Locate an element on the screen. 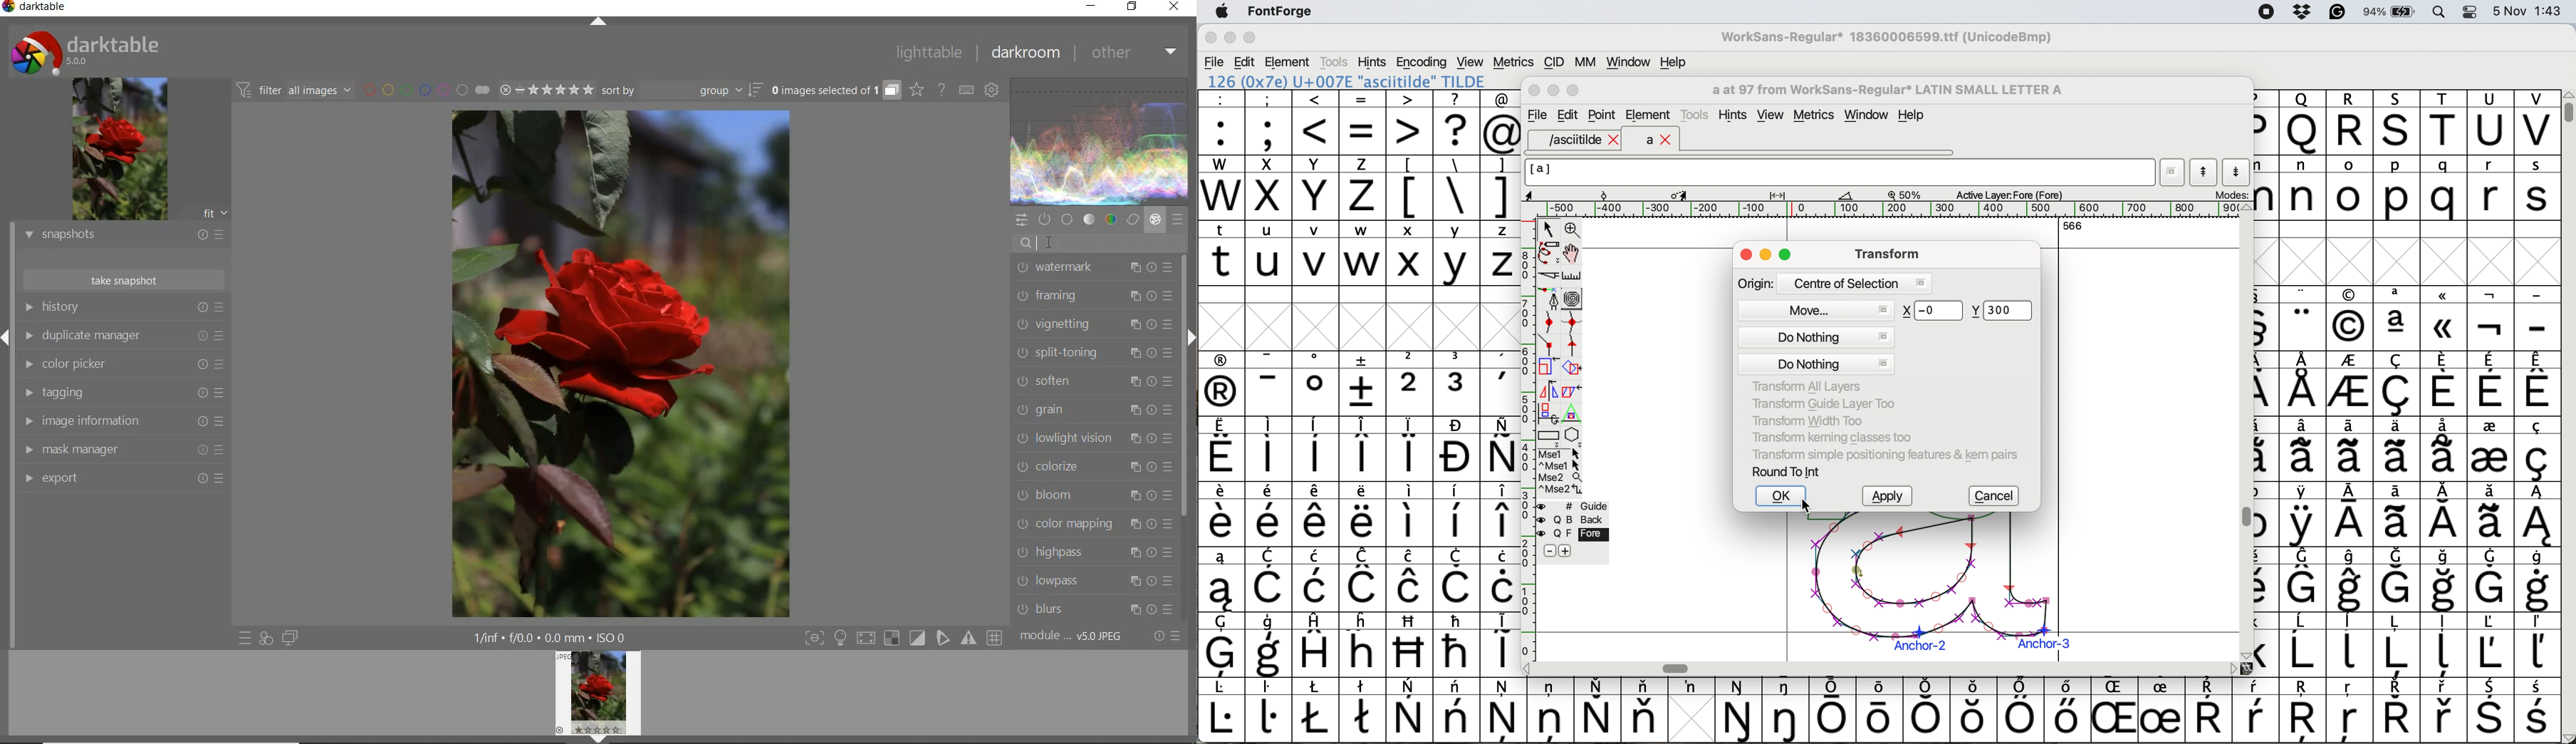 Image resolution: width=2576 pixels, height=756 pixels. edit is located at coordinates (1246, 62).